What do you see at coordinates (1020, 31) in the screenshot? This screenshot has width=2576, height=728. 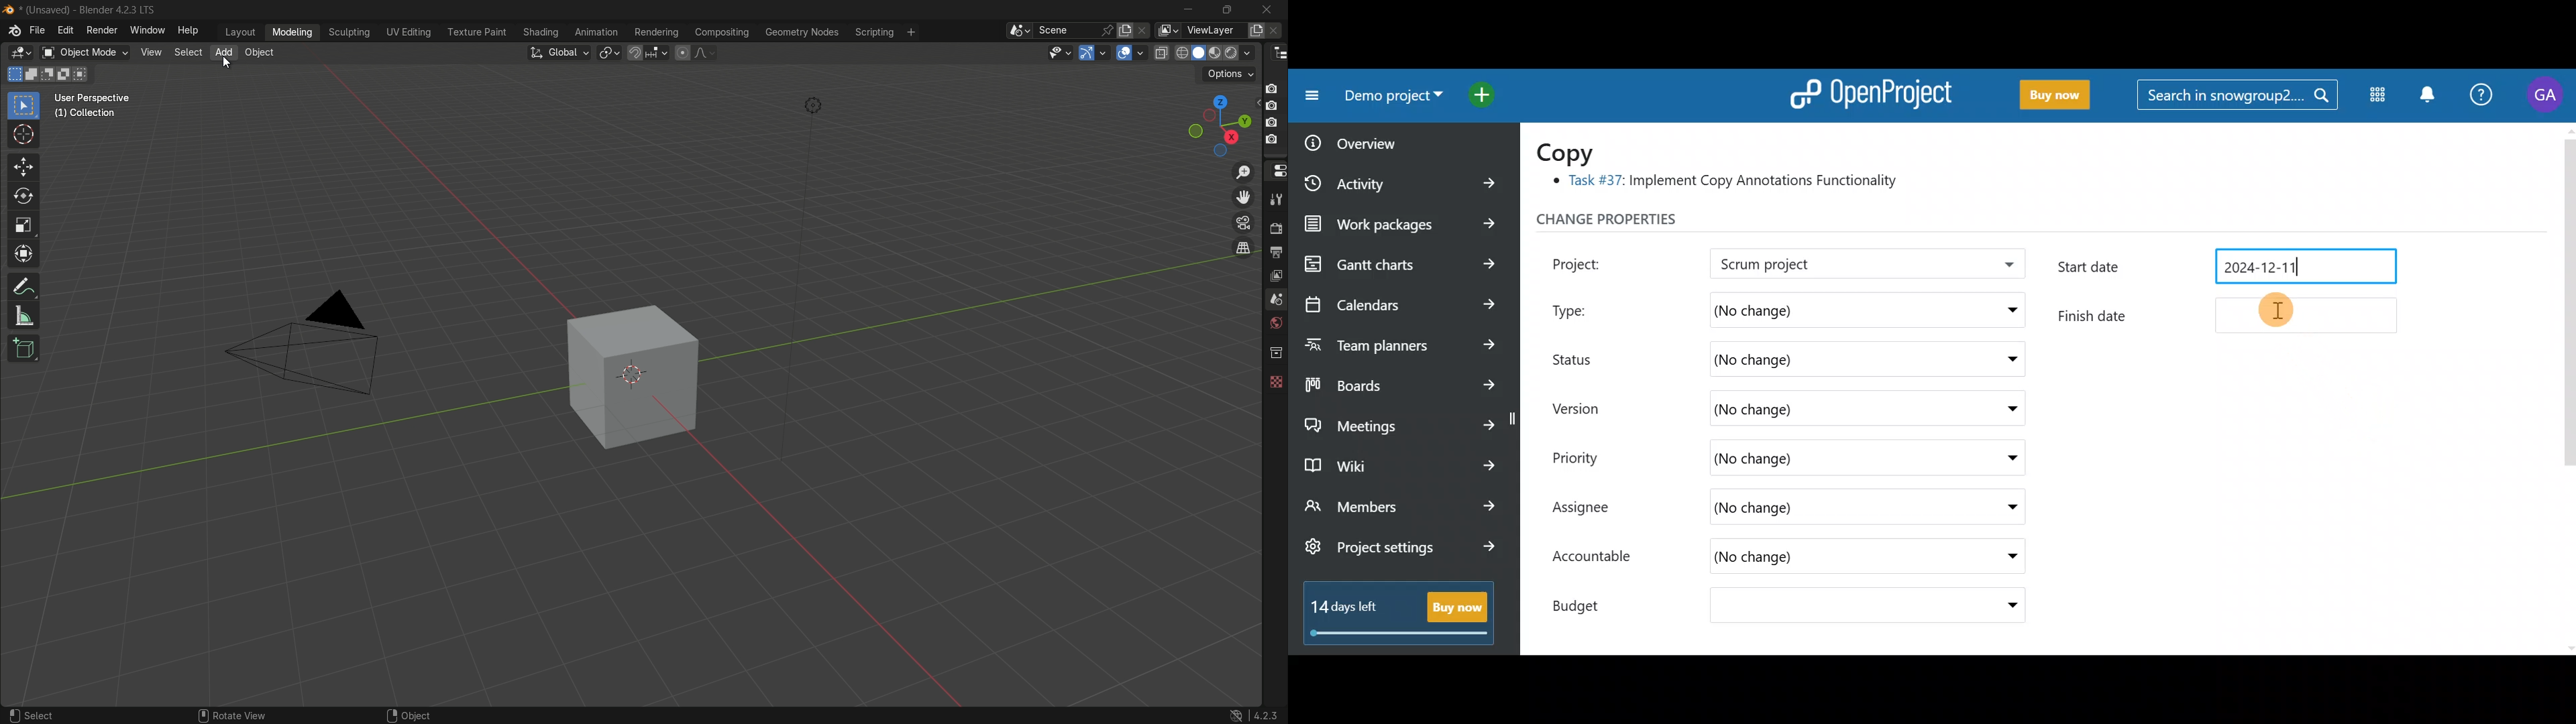 I see `browse scenes` at bounding box center [1020, 31].